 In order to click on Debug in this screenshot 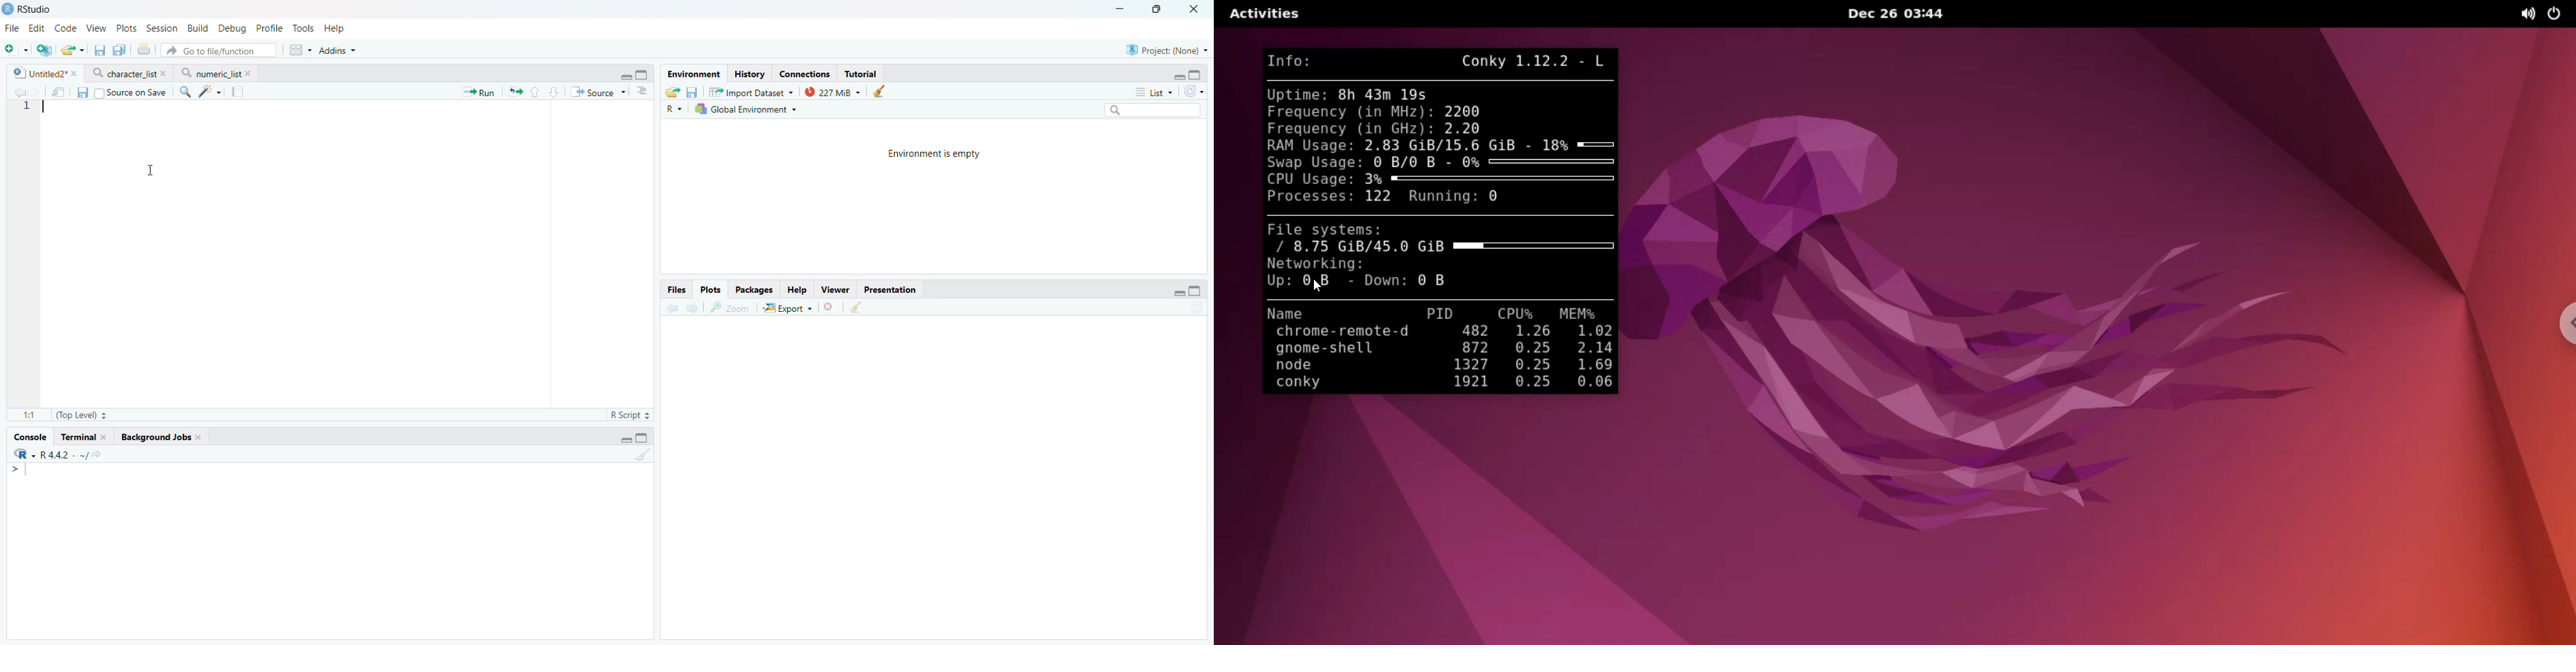, I will do `click(232, 28)`.